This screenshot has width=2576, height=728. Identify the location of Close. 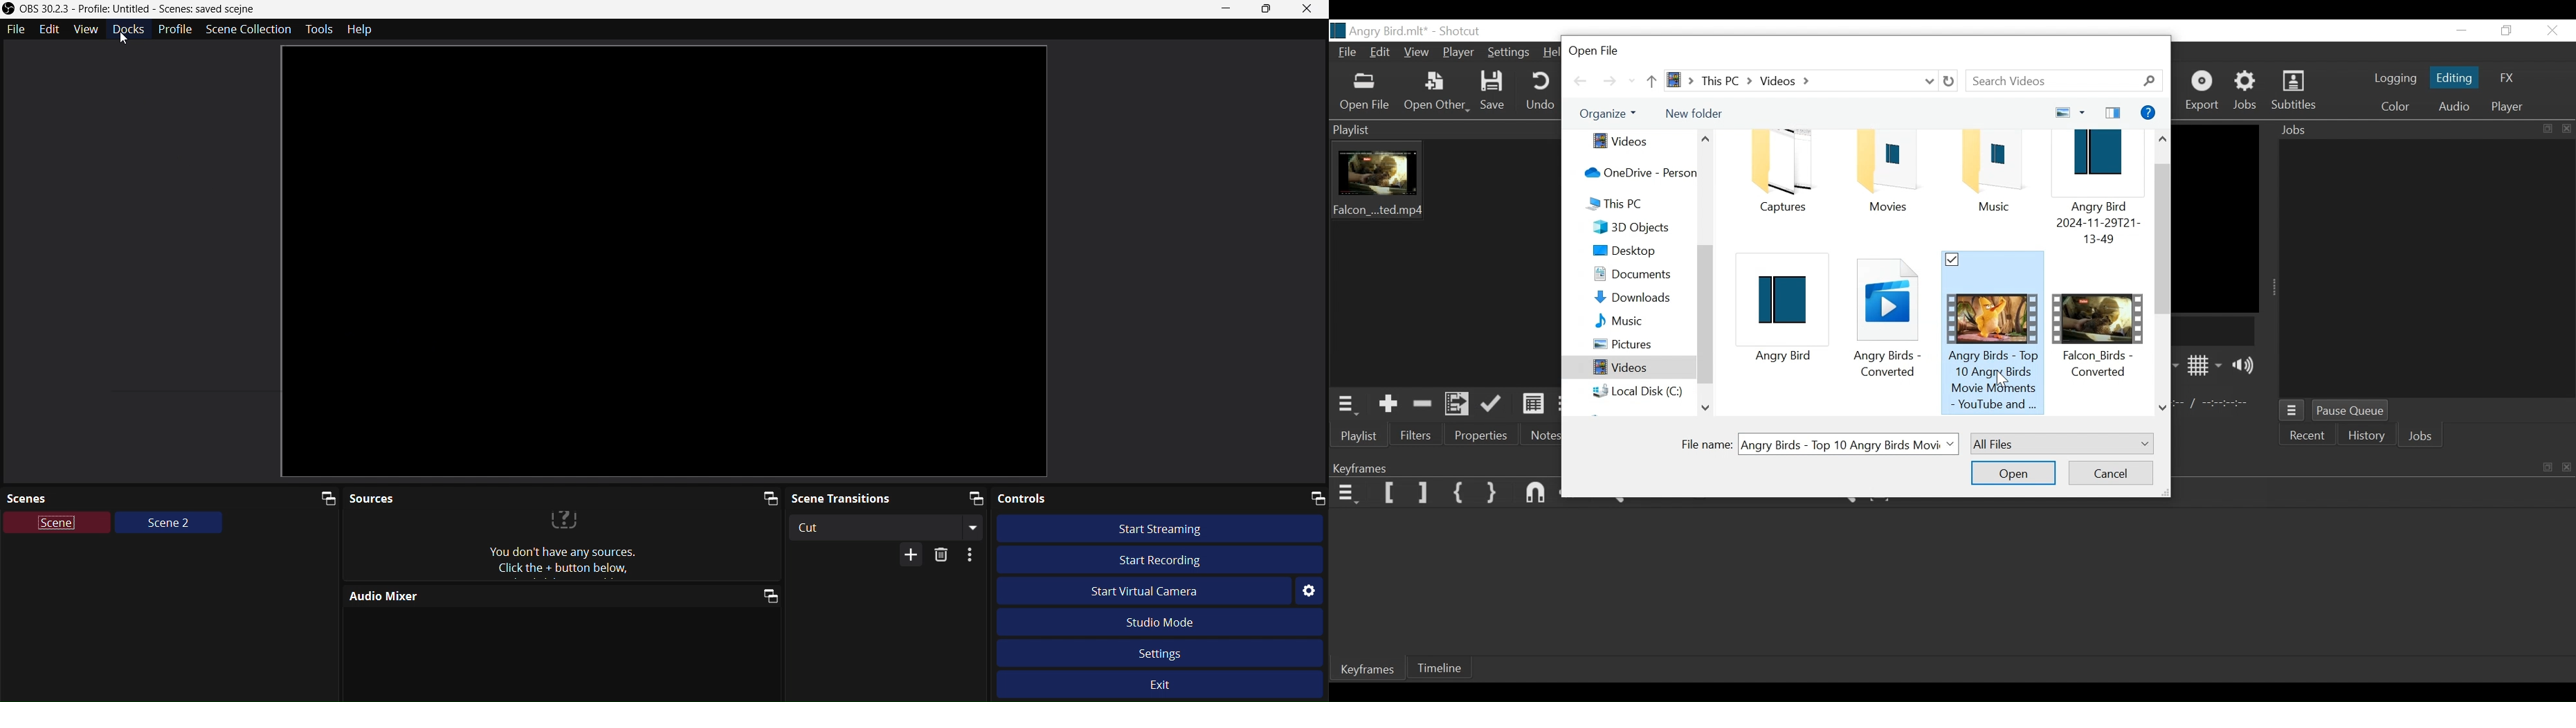
(1311, 10).